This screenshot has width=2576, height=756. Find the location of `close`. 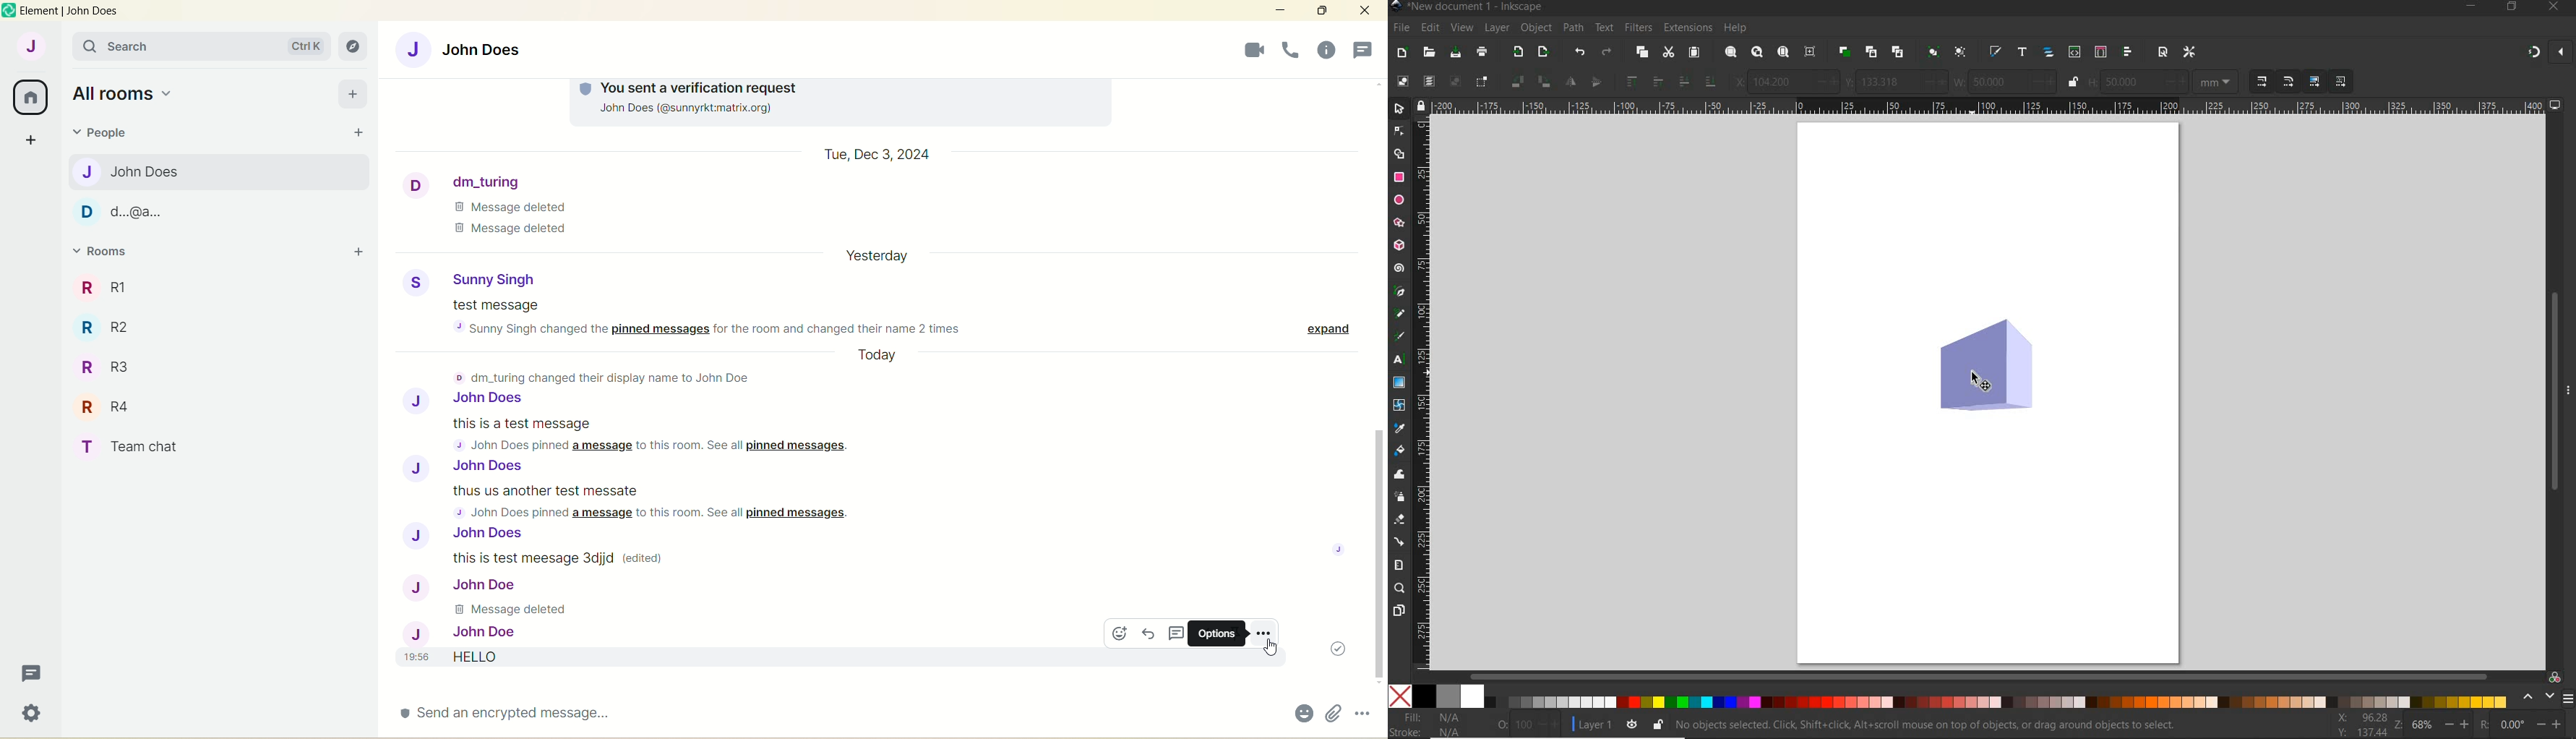

close is located at coordinates (1361, 12).